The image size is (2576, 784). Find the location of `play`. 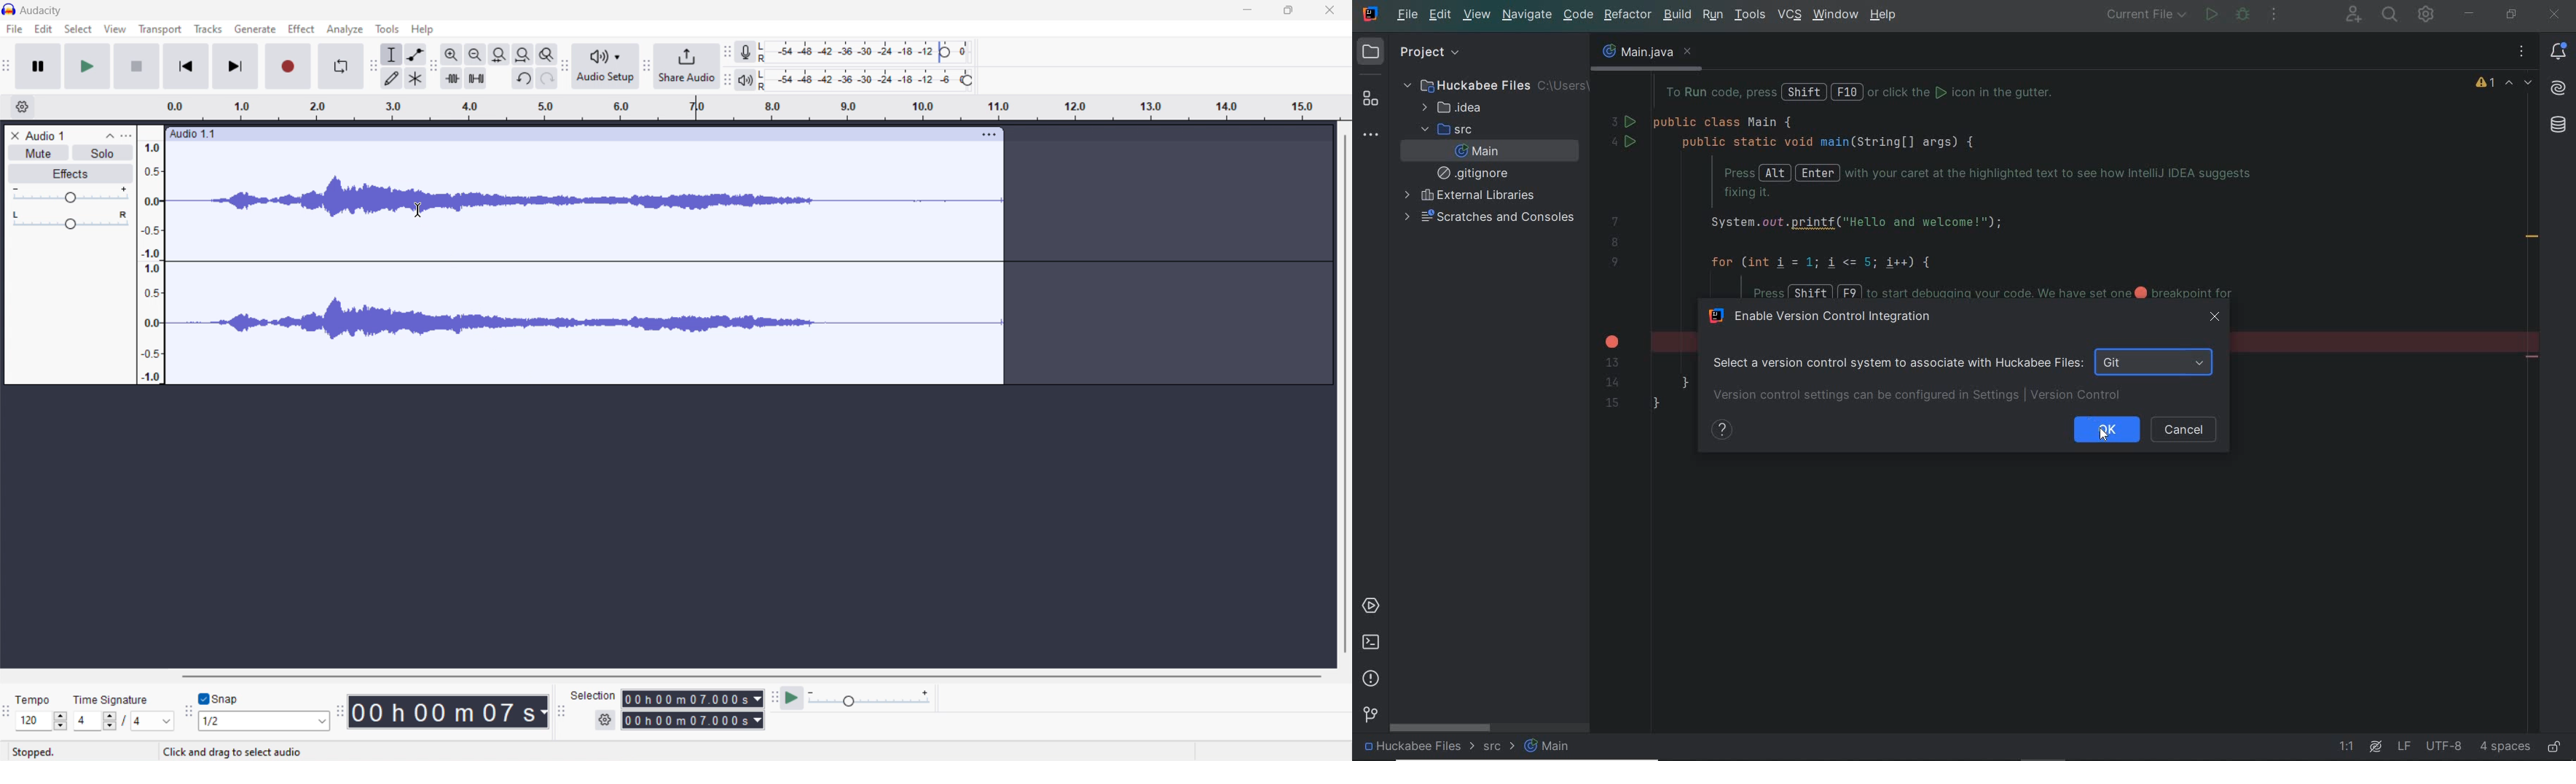

play is located at coordinates (88, 66).